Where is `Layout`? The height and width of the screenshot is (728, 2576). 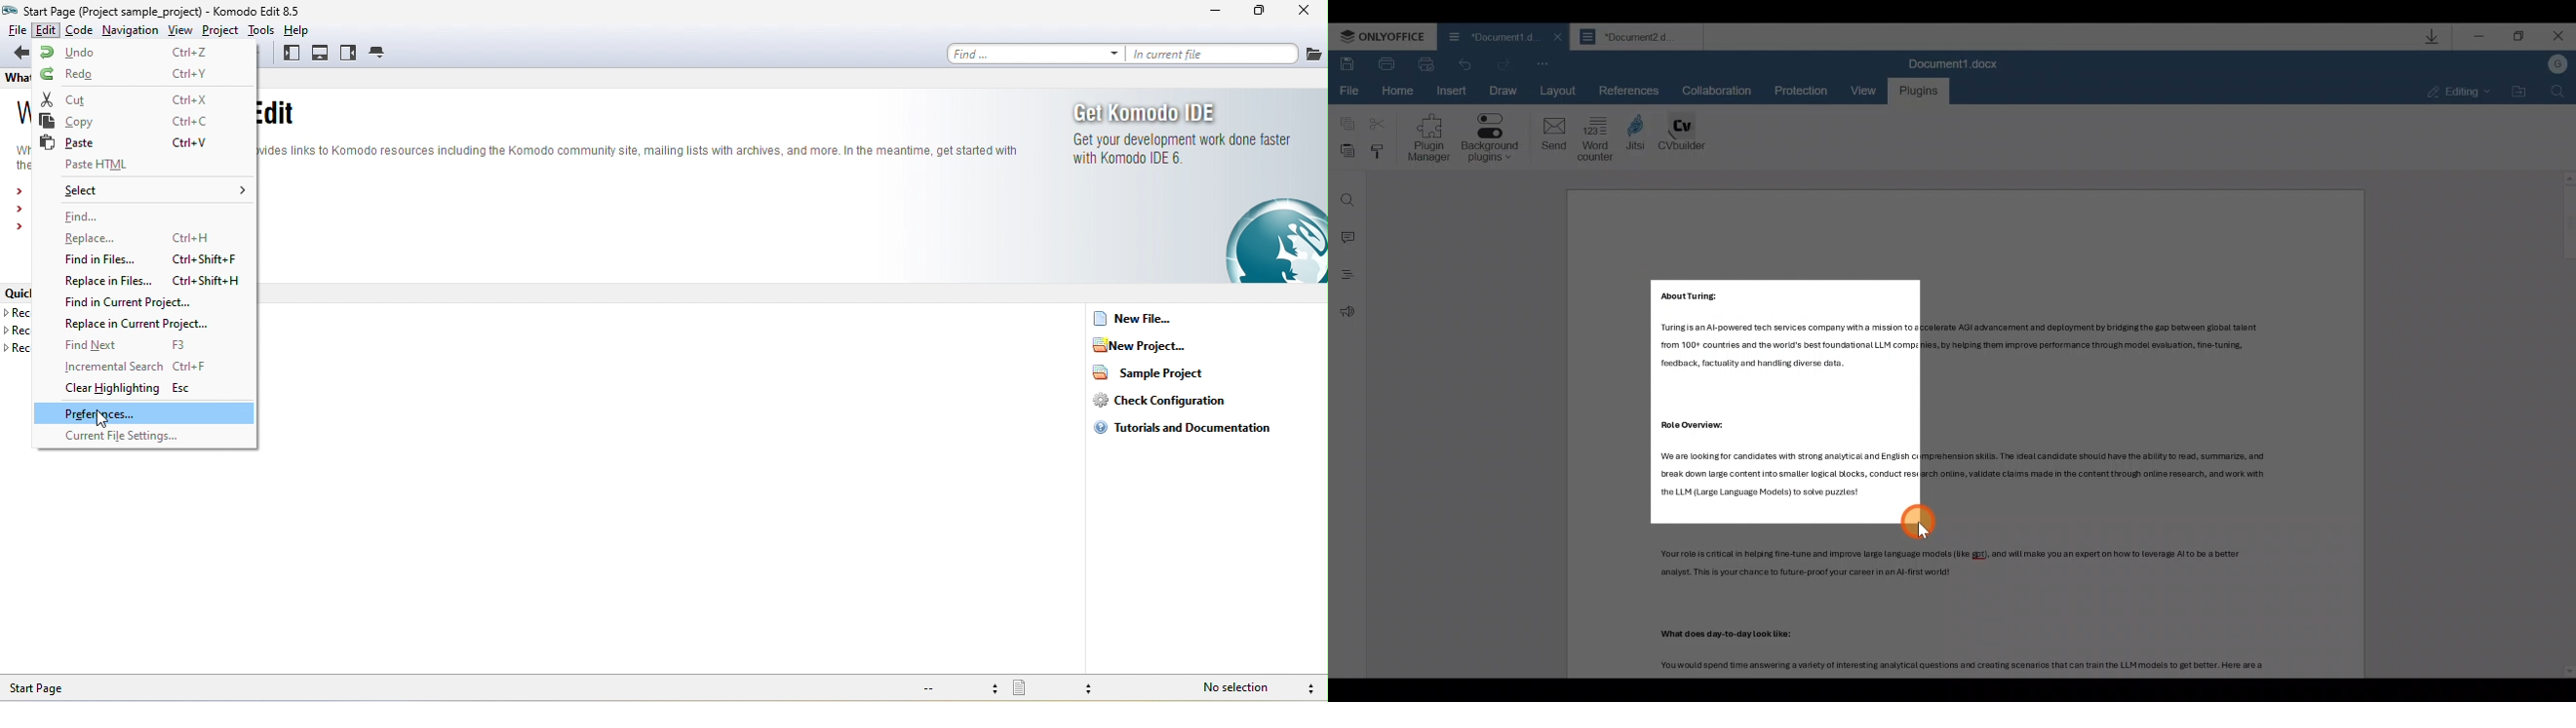 Layout is located at coordinates (1563, 91).